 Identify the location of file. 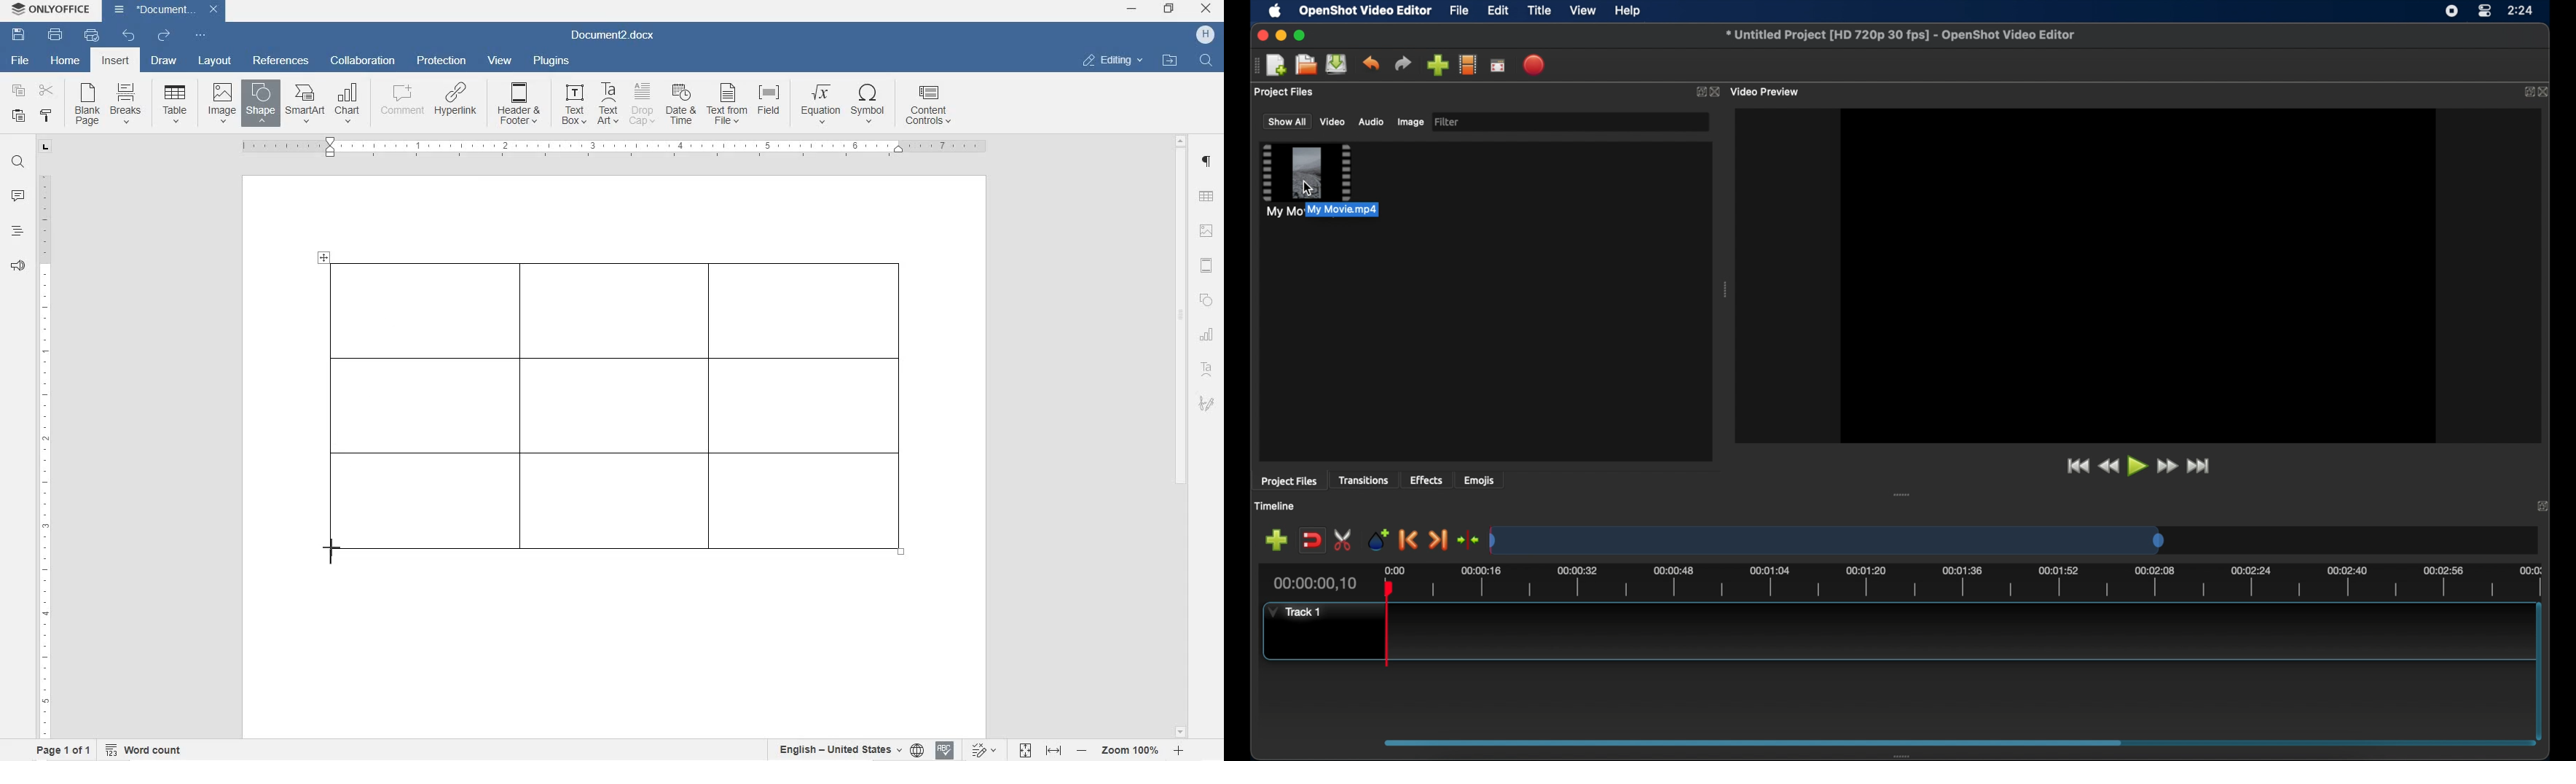
(23, 62).